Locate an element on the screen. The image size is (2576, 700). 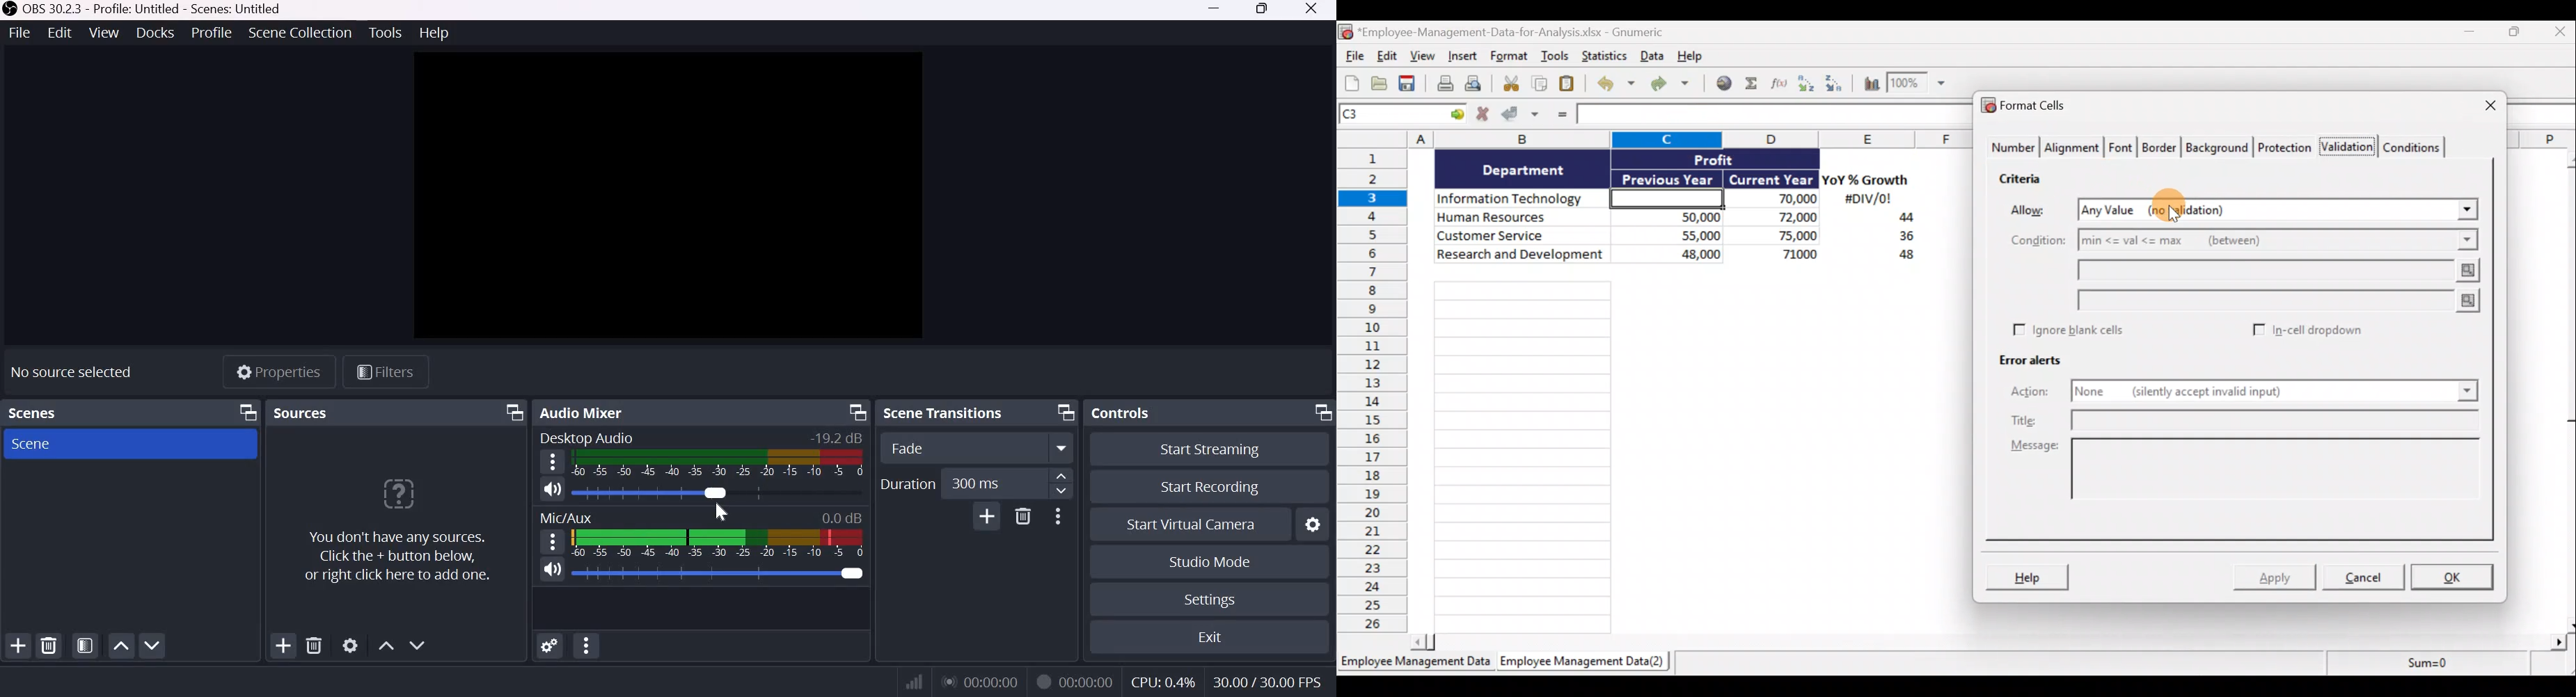
50,000 is located at coordinates (1674, 216).